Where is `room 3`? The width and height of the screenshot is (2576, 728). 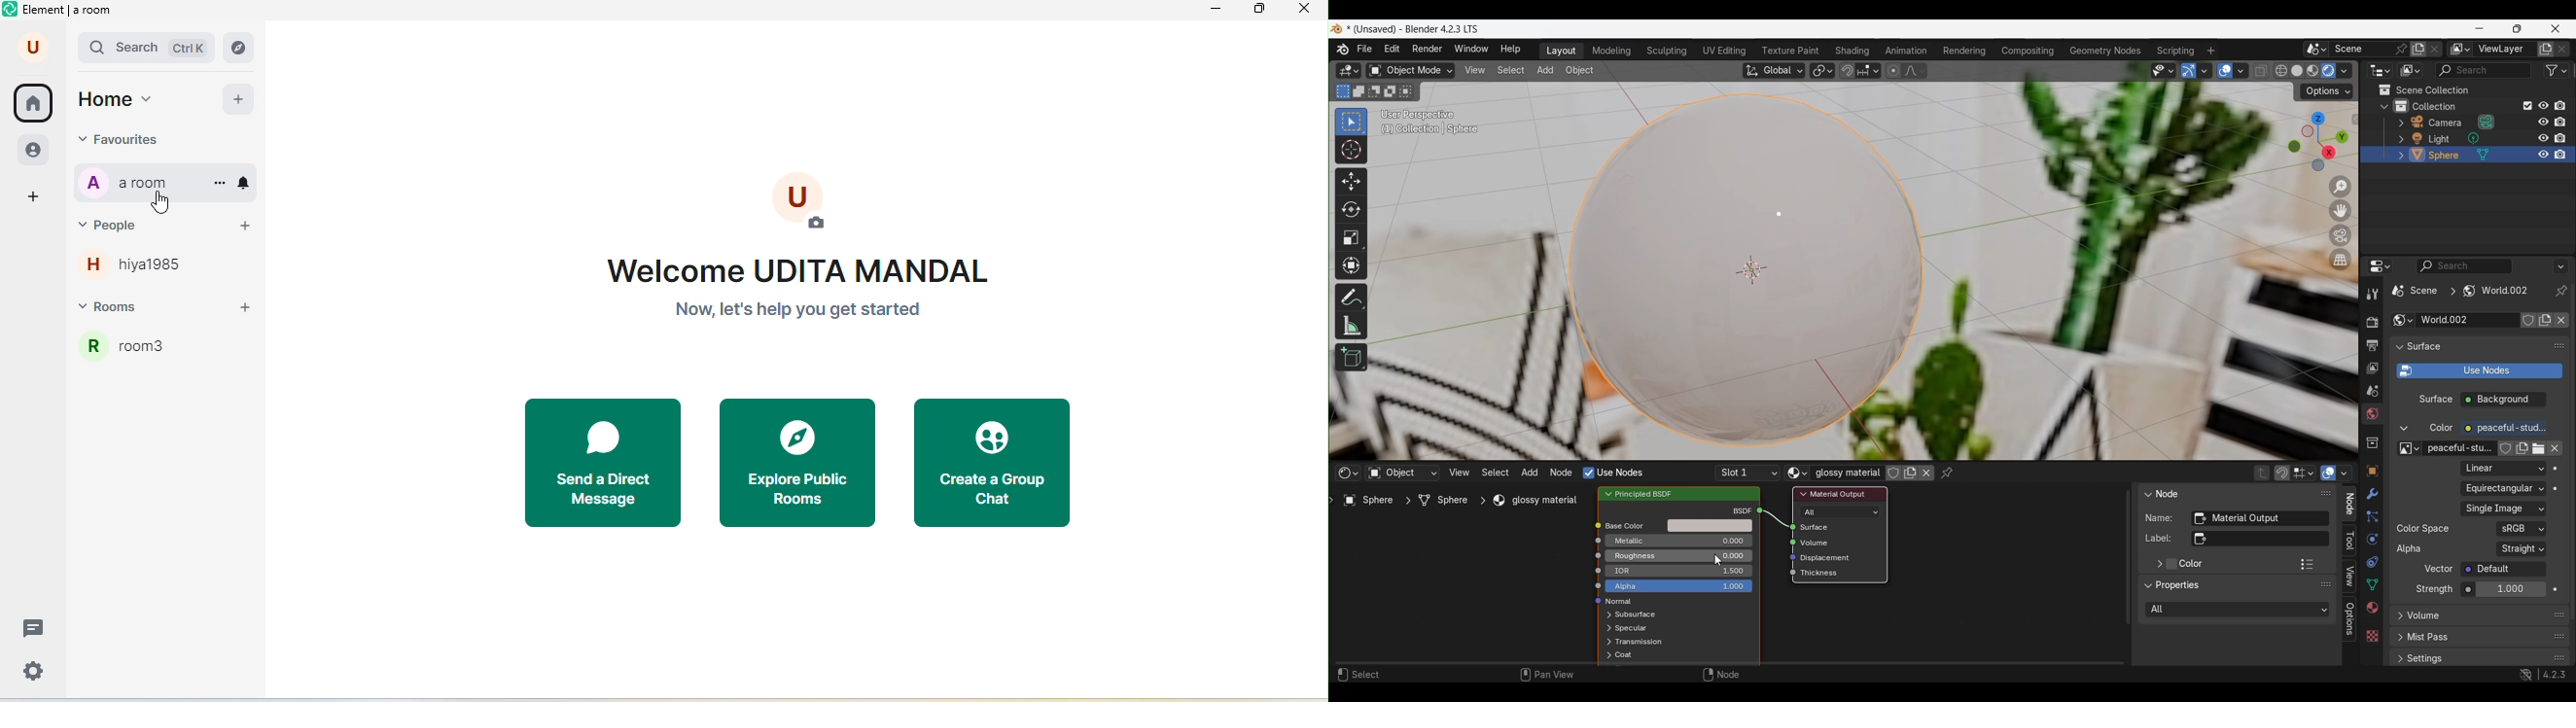
room 3 is located at coordinates (170, 355).